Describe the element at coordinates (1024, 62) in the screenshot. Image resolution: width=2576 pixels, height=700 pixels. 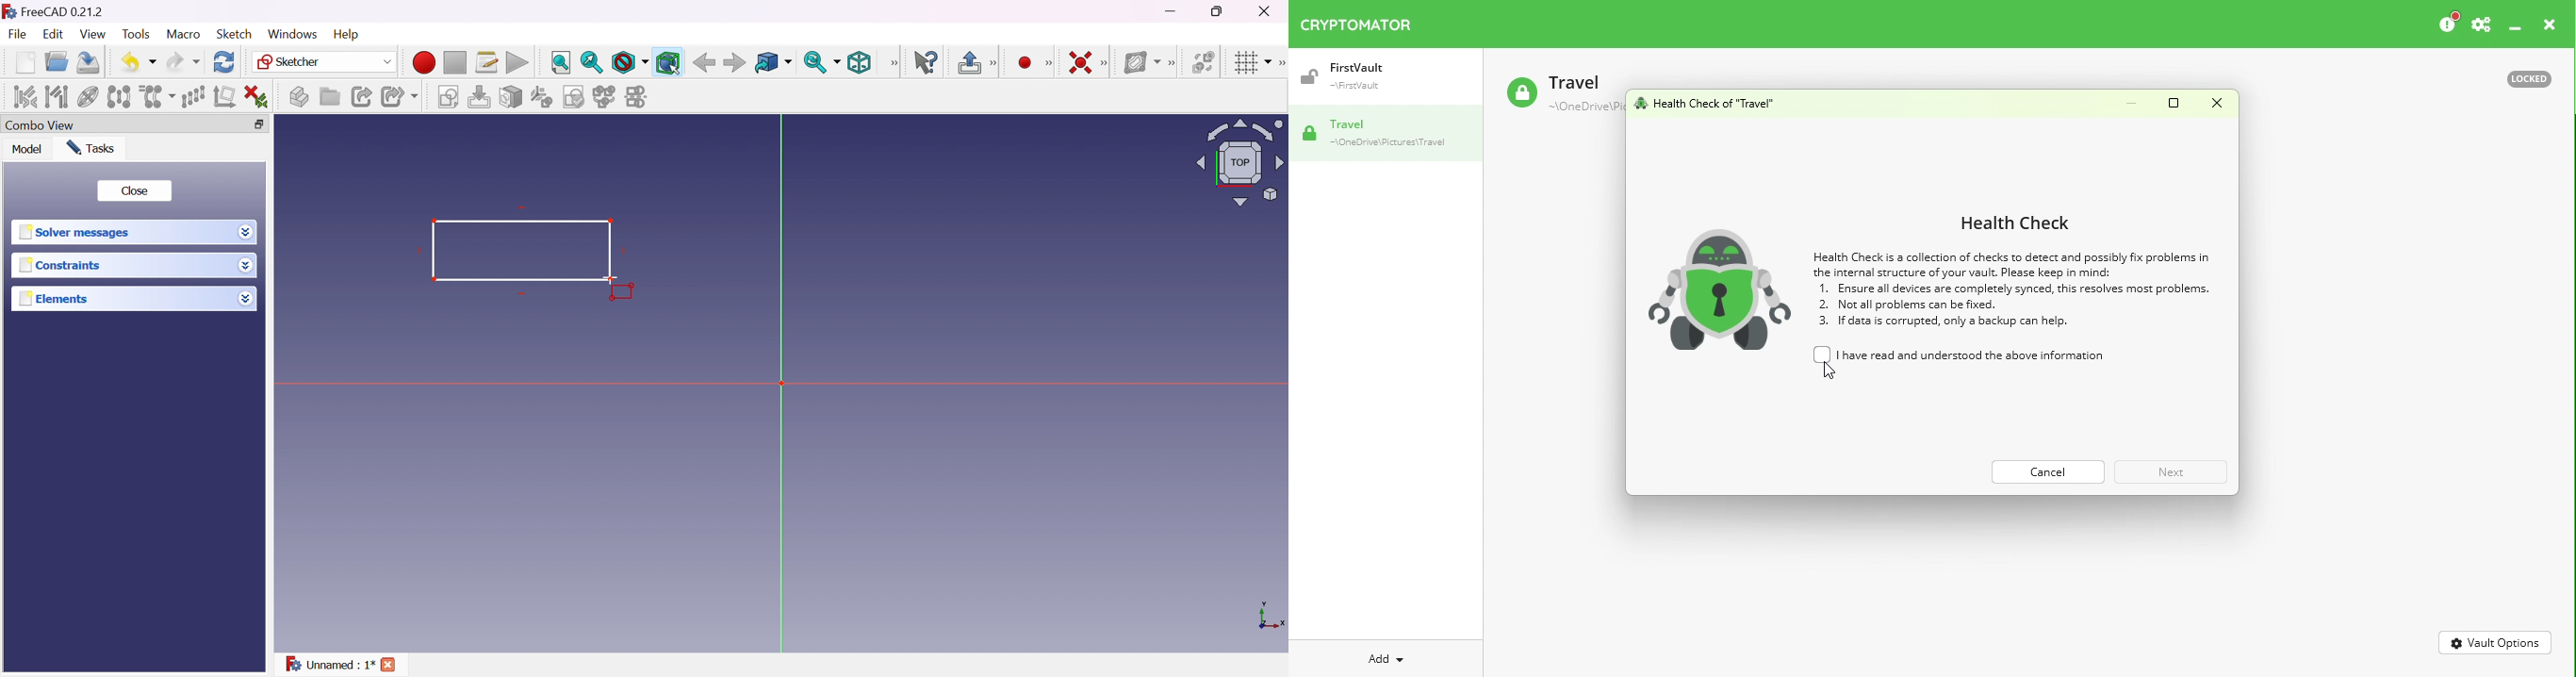
I see `Create point` at that location.